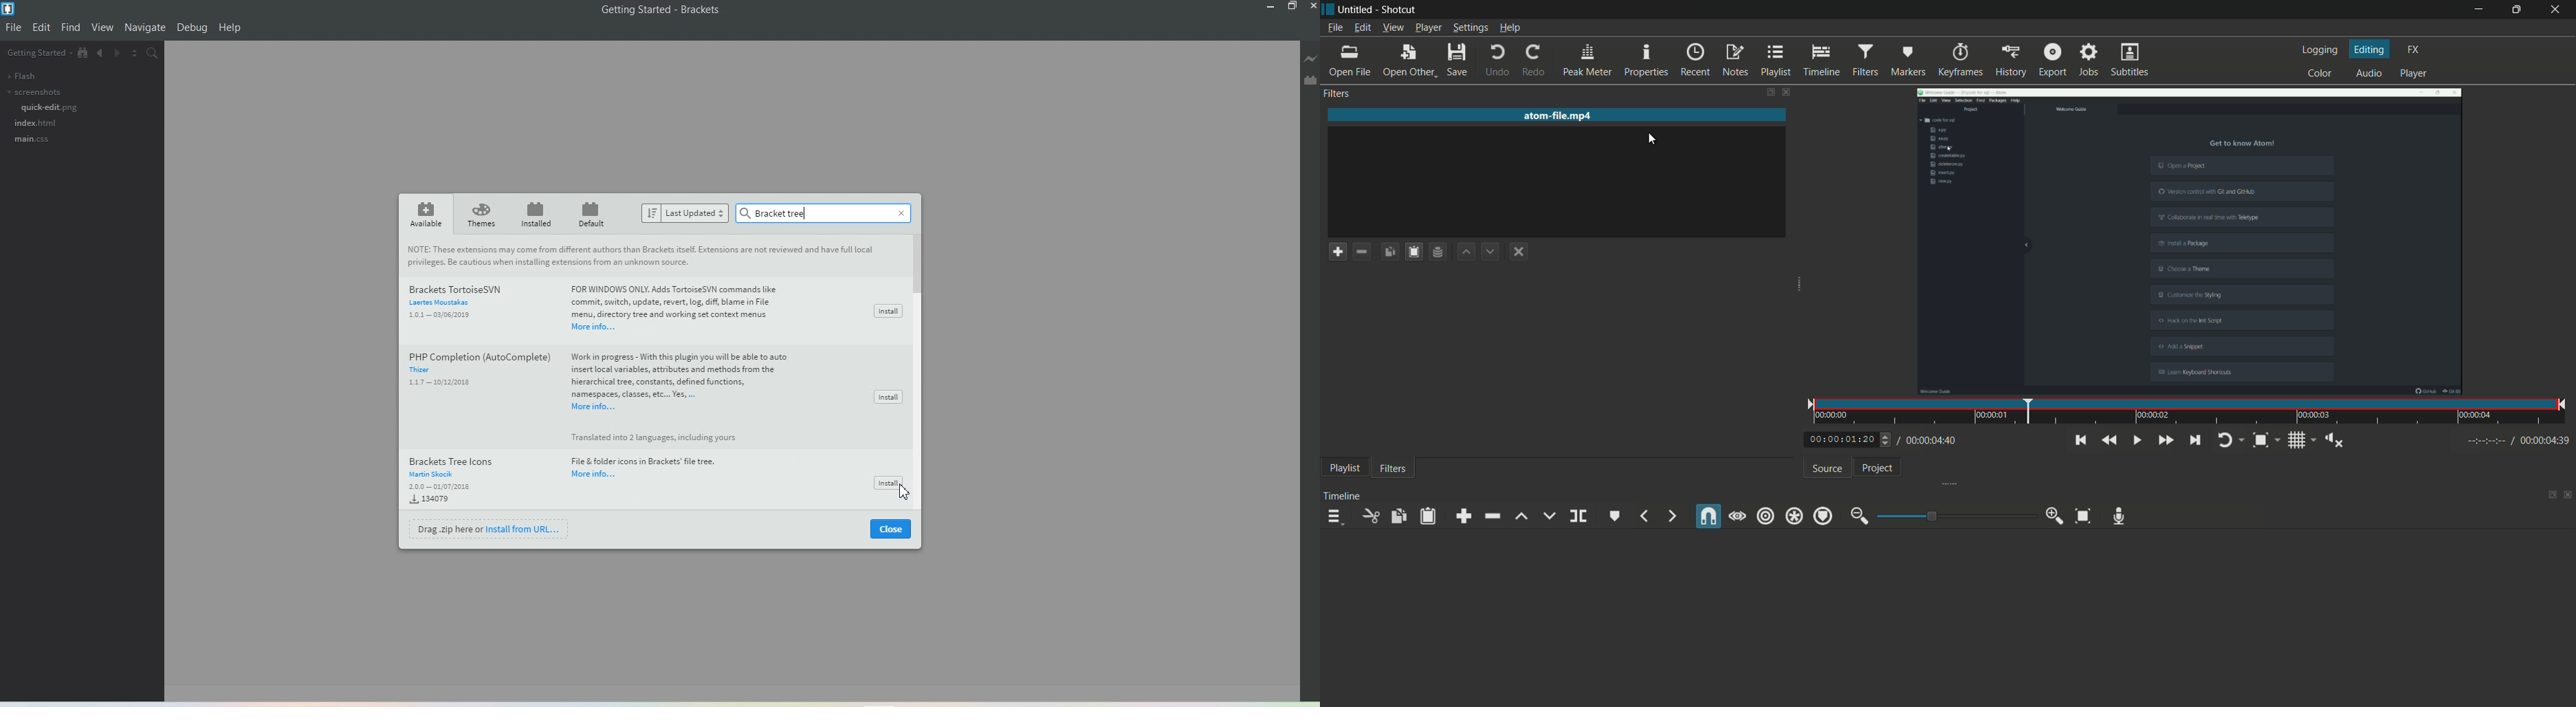 Image resolution: width=2576 pixels, height=728 pixels. Describe the element at coordinates (1695, 60) in the screenshot. I see `recent` at that location.